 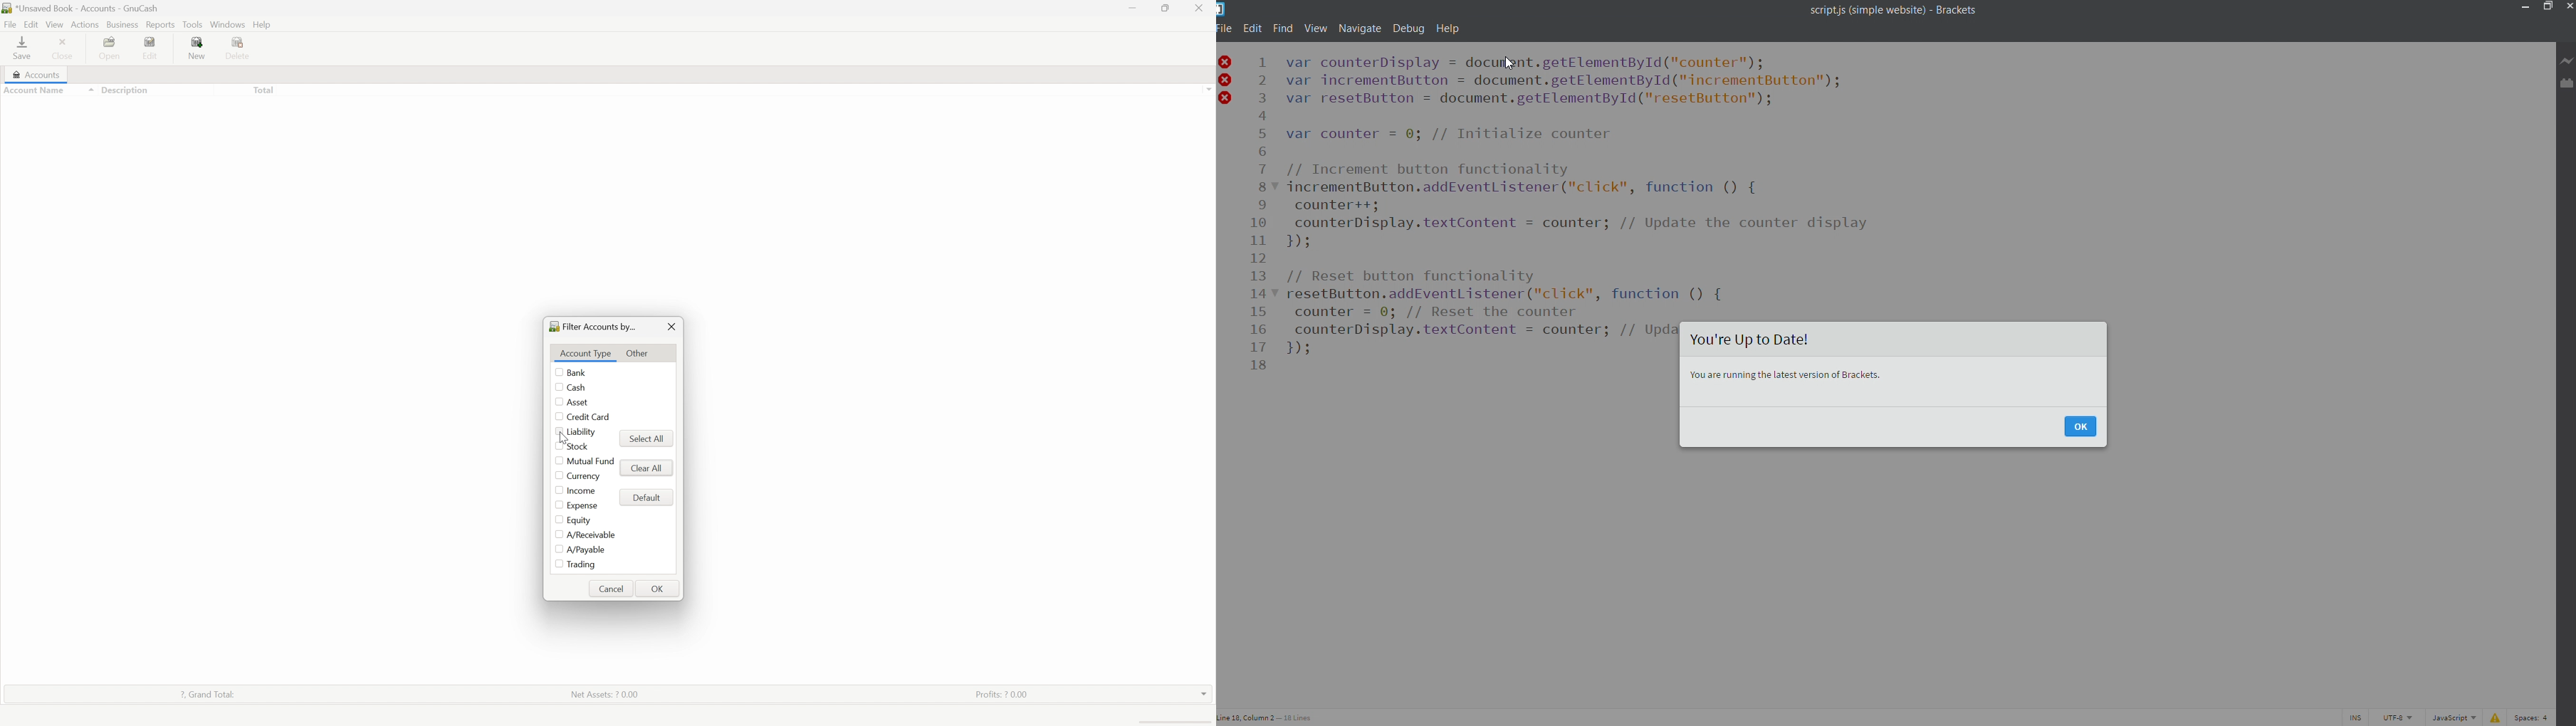 What do you see at coordinates (556, 549) in the screenshot?
I see `Checkbox` at bounding box center [556, 549].